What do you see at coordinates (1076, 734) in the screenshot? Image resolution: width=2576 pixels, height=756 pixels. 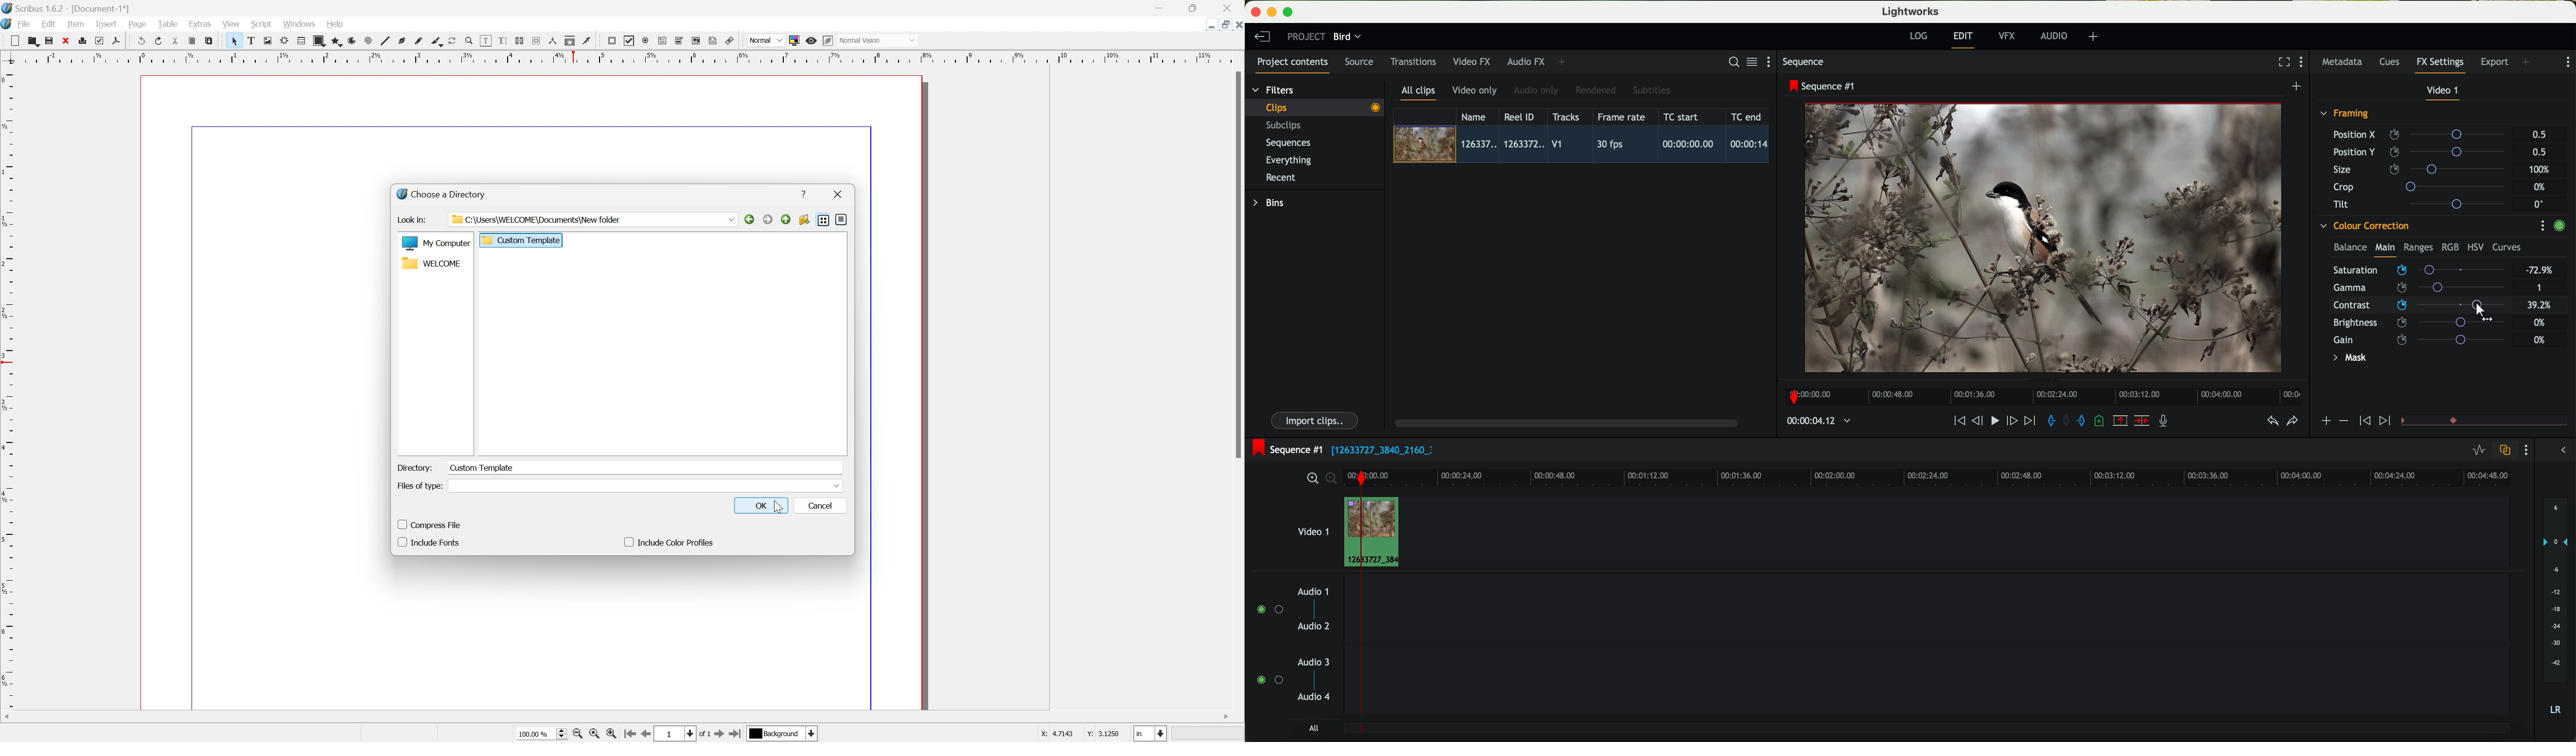 I see `X: 4.7143 Y: 3.1250` at bounding box center [1076, 734].